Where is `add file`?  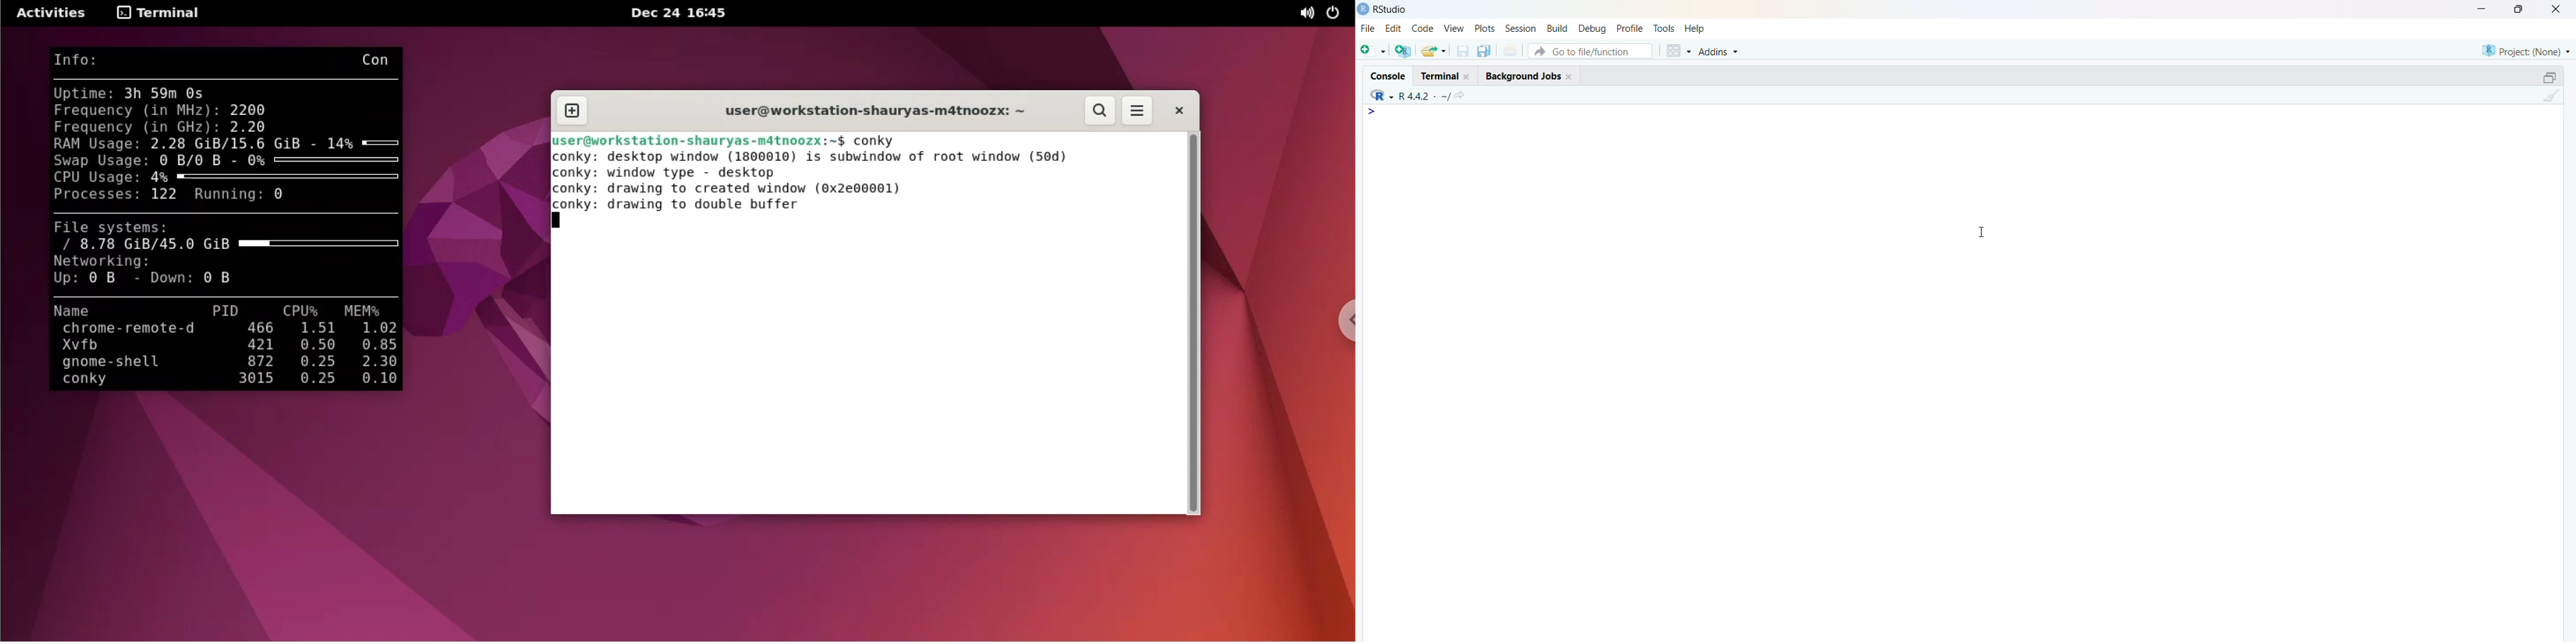 add file is located at coordinates (1404, 51).